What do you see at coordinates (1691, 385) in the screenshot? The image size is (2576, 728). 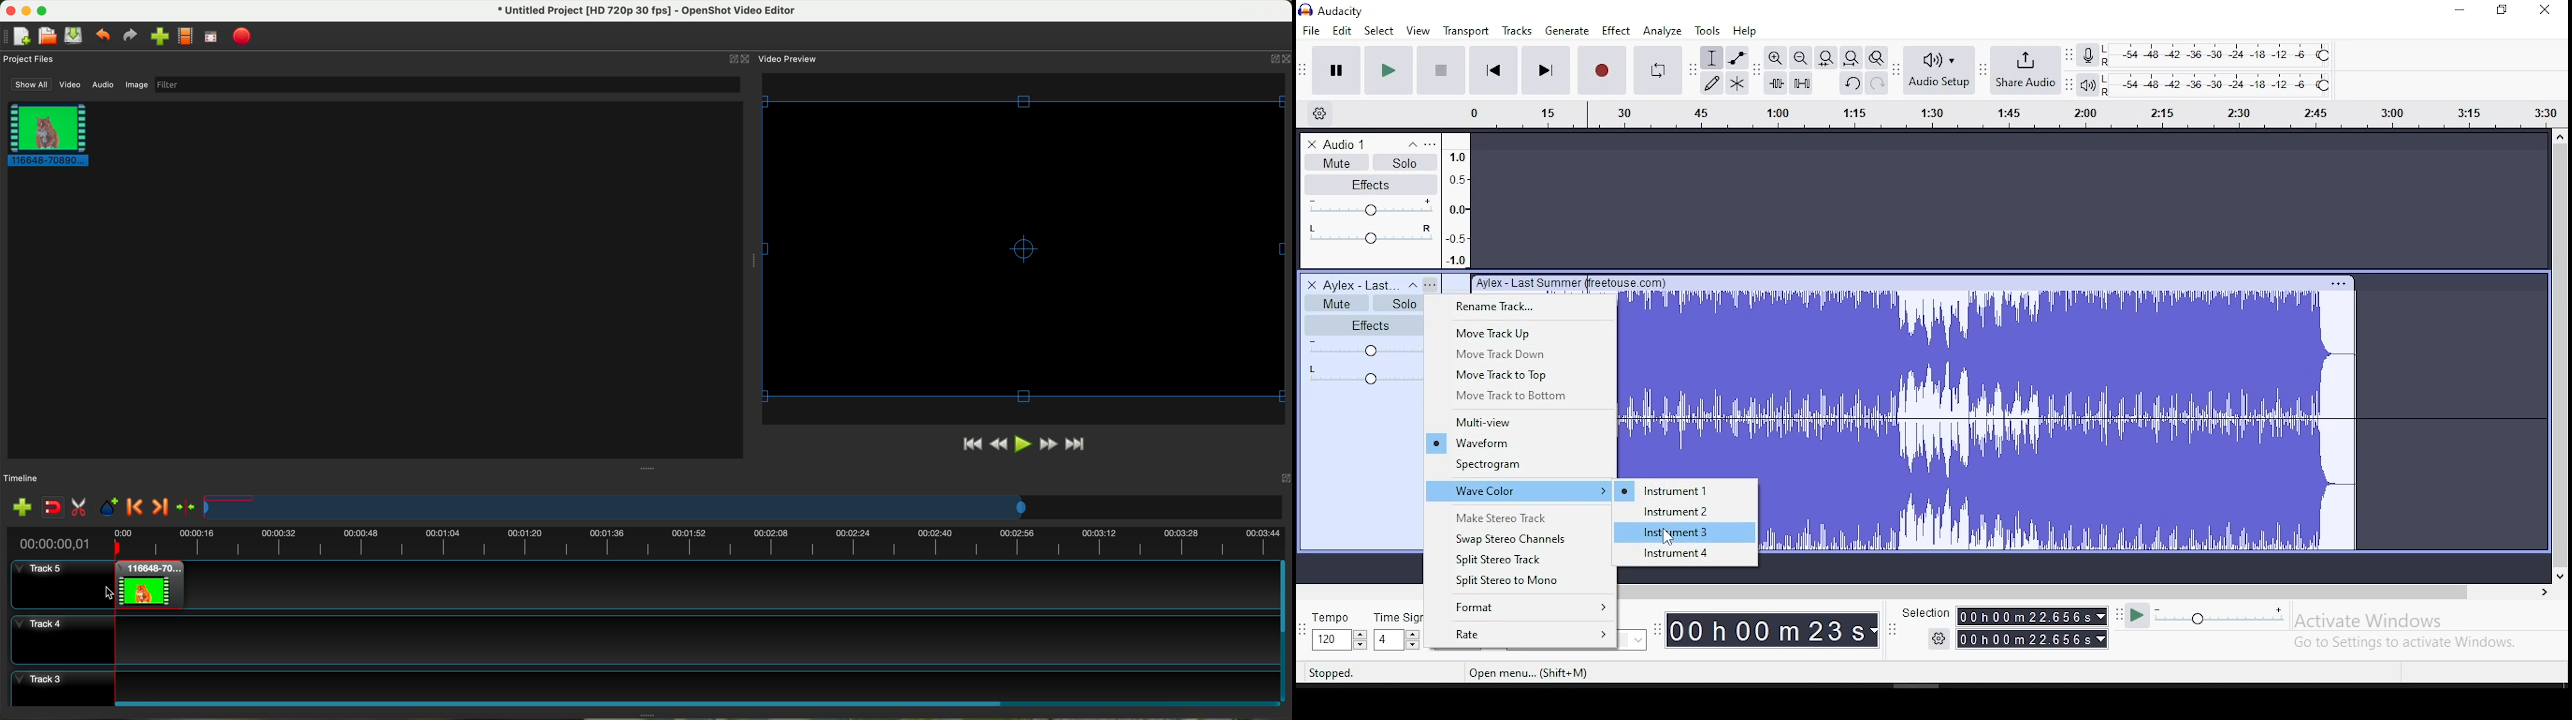 I see `track` at bounding box center [1691, 385].